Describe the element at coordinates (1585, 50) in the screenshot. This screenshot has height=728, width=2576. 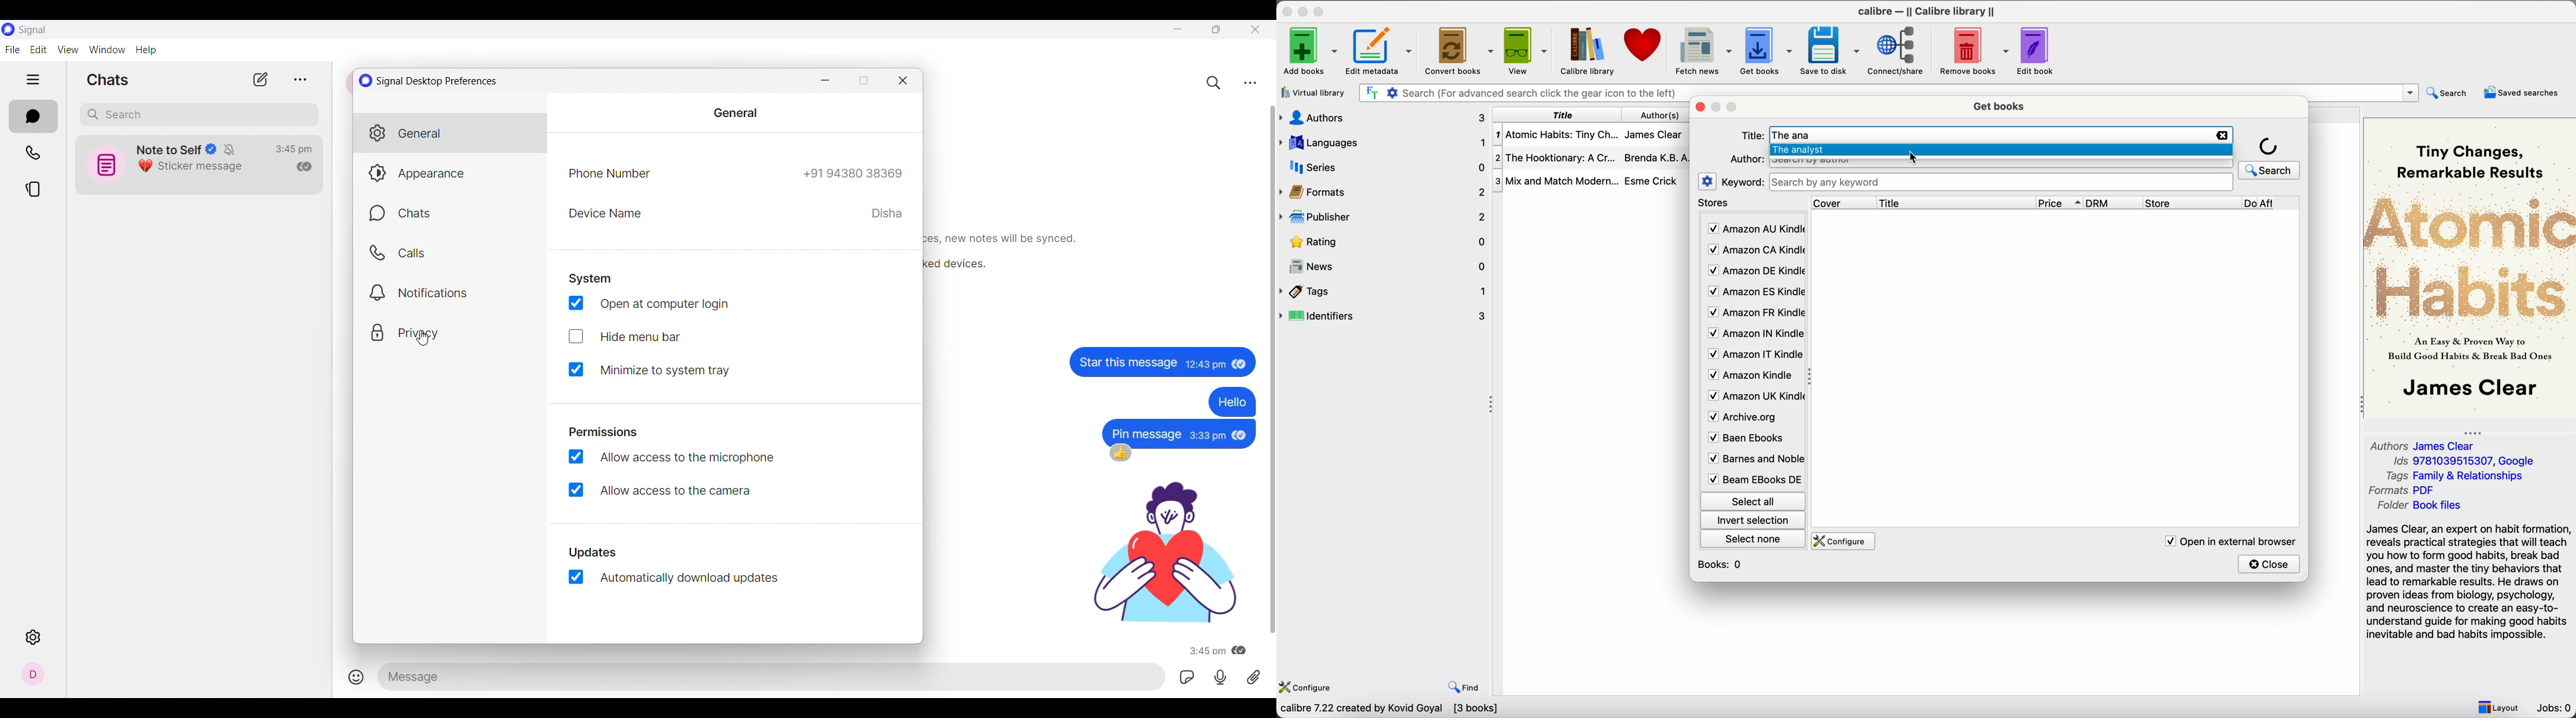
I see `Calibre library` at that location.